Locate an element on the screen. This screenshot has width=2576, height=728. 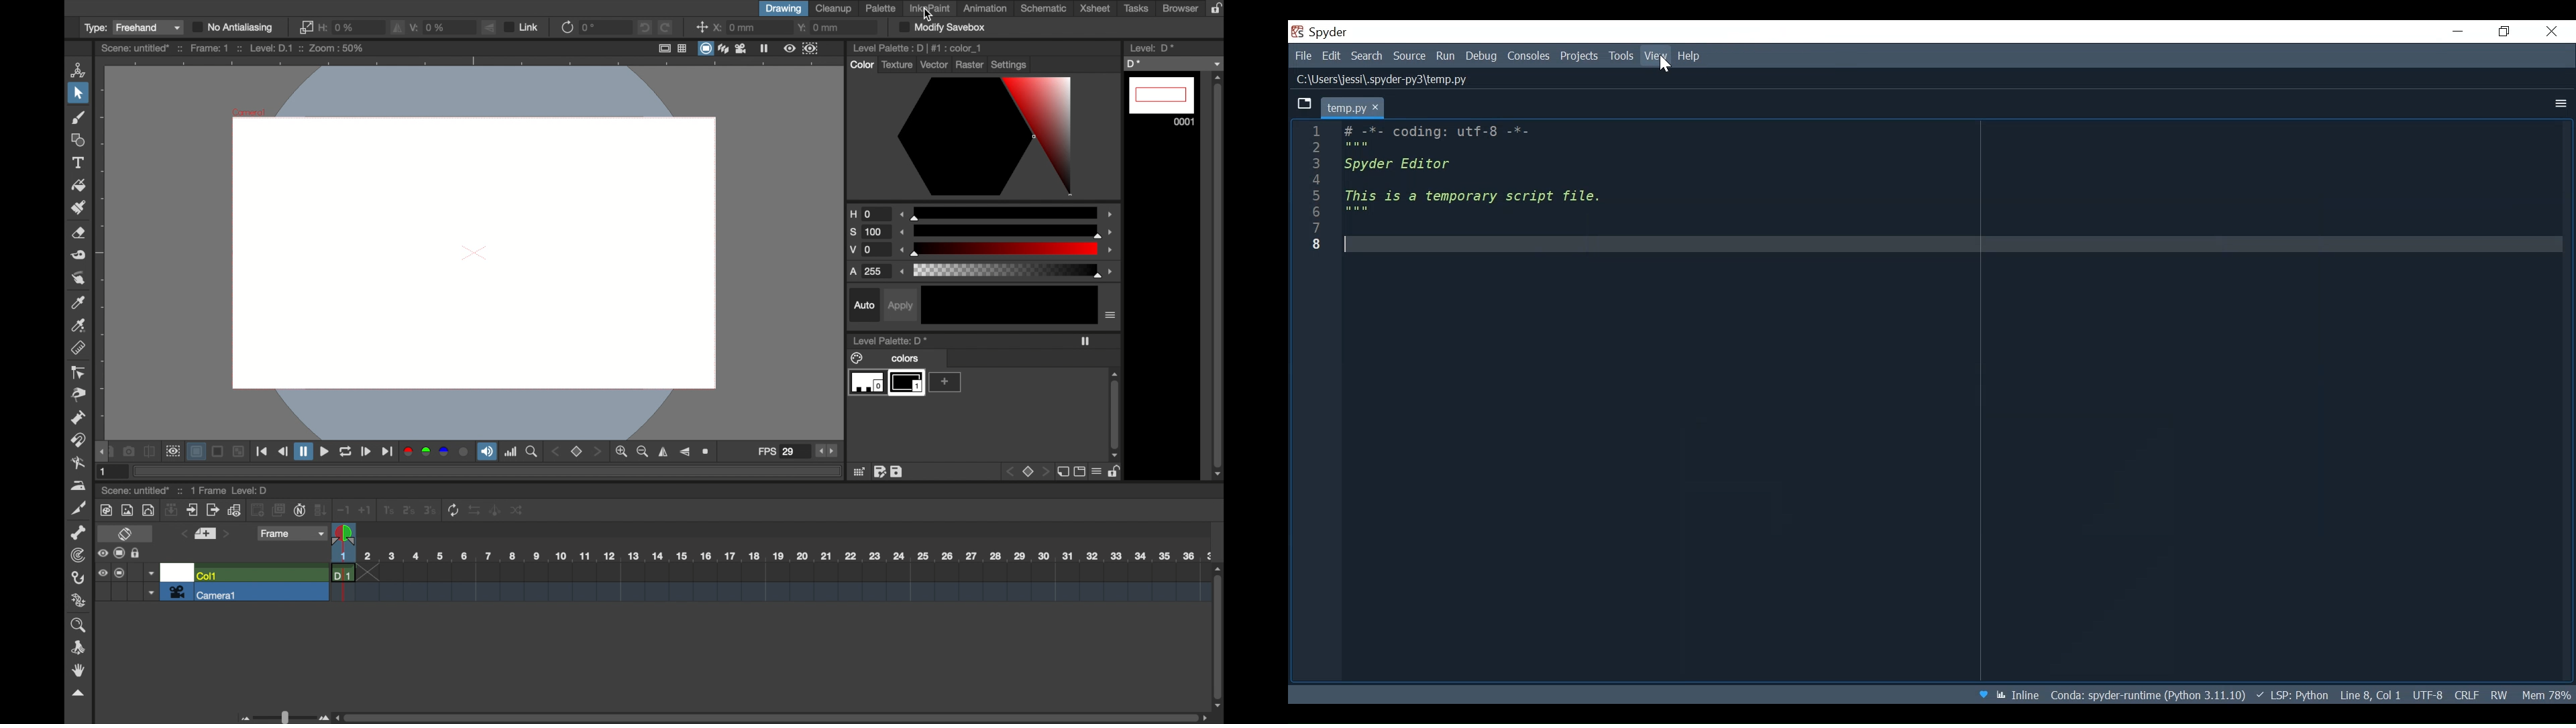
1 is located at coordinates (105, 471).